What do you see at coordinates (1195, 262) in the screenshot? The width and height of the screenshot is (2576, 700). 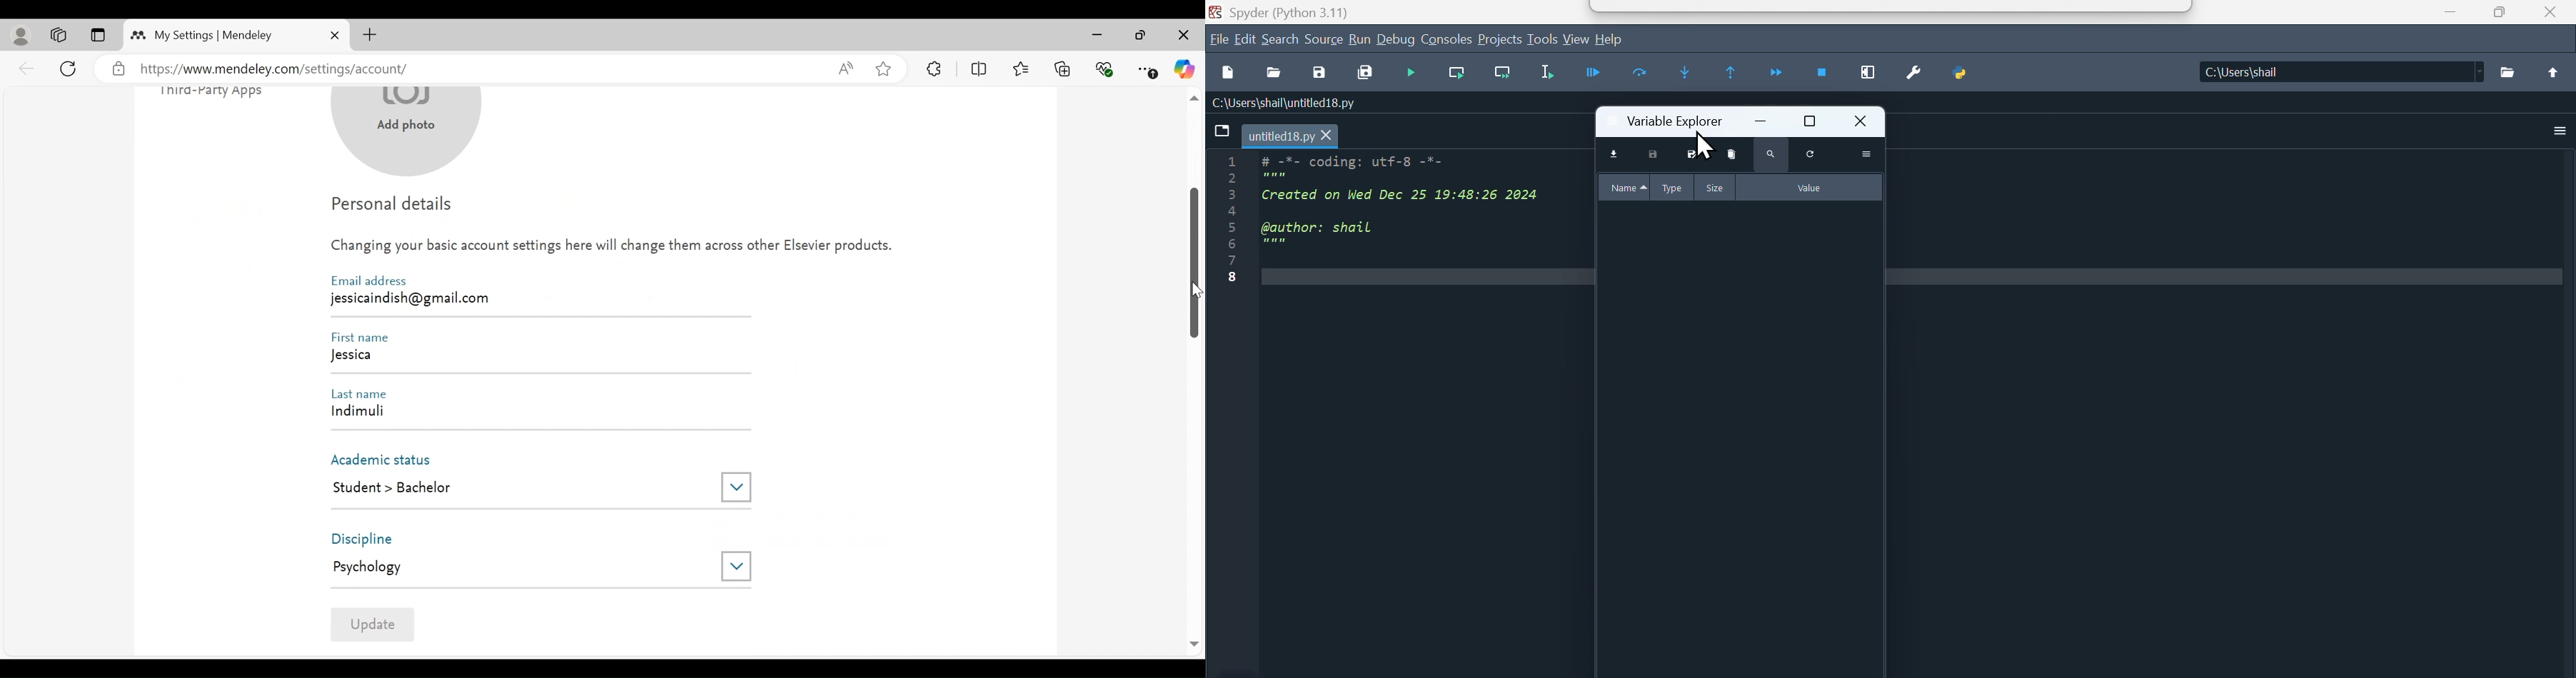 I see `Vertical Scroll bar` at bounding box center [1195, 262].